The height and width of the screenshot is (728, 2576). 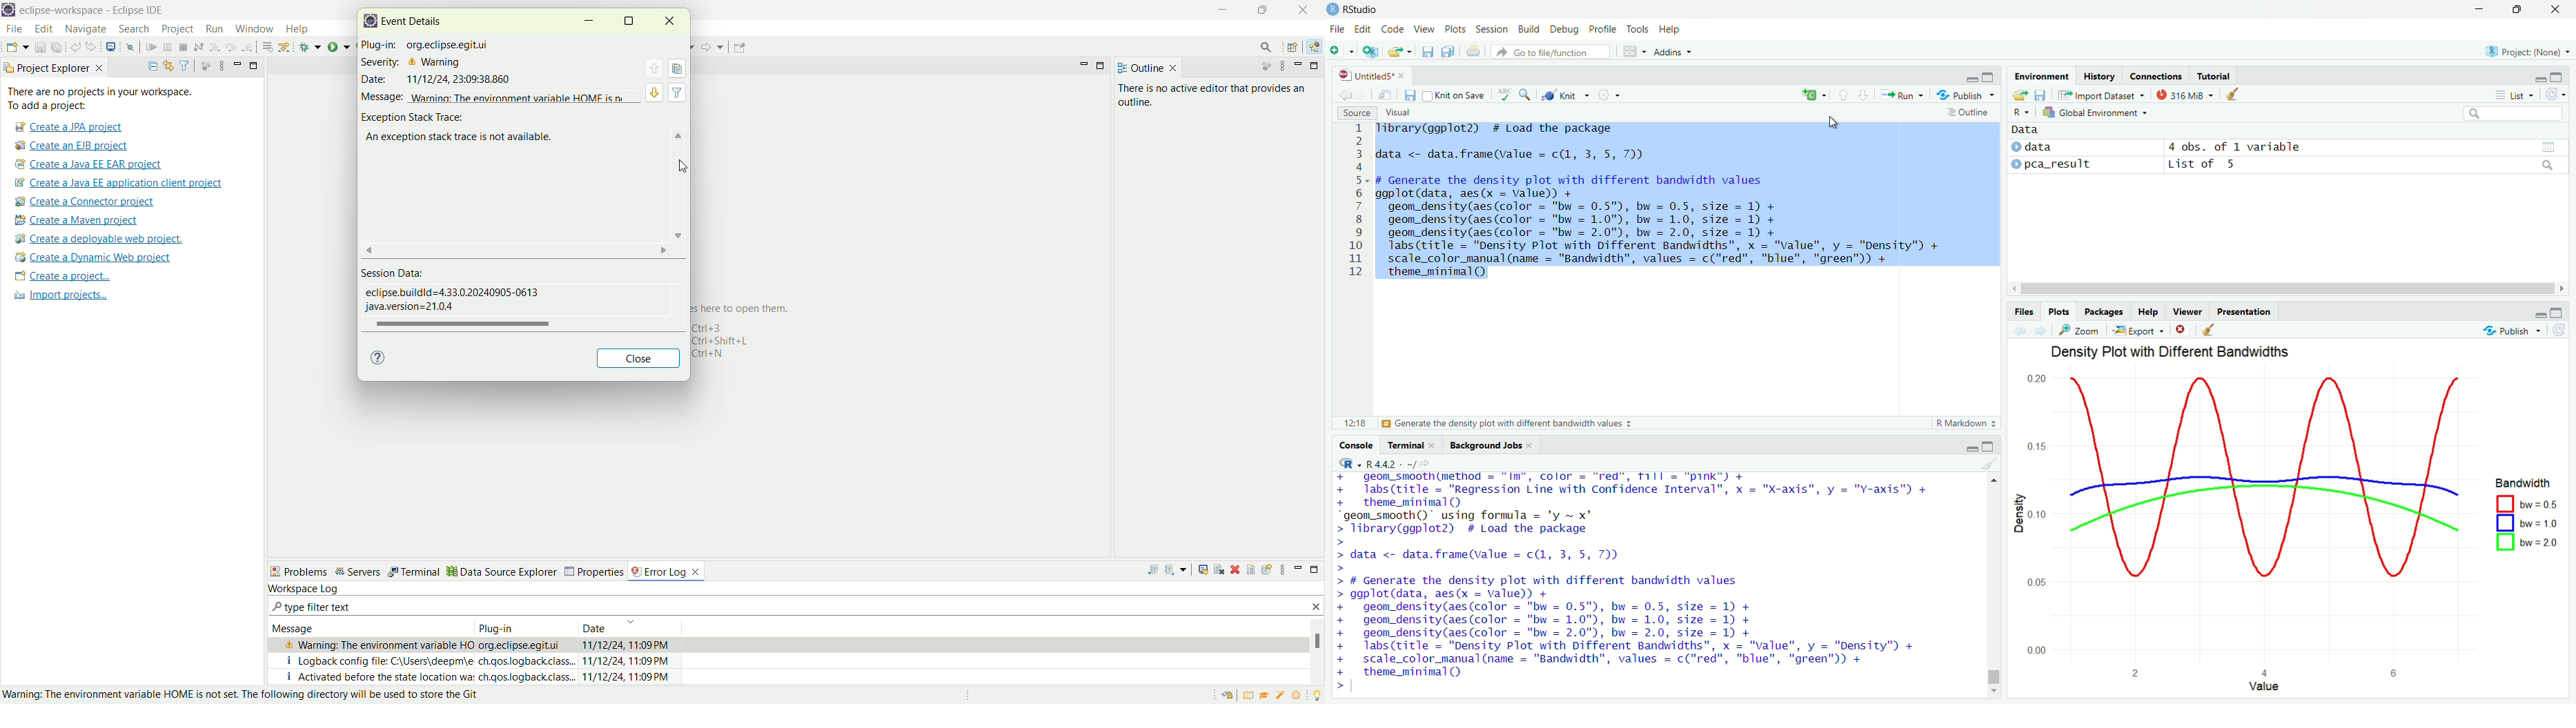 What do you see at coordinates (1643, 582) in the screenshot?
I see `+ geom_smooth(method = "Im", color = “red”, Till = "pink") +

+ labs(title = "Regression Line with Confidence Interval”, x = "X-axis", y = "Y-axis") +
+ theme_minimal QO

“geom_smooth()" using formula = 'y ~ x'

> library(ggplot2) # Load the package

>

> data <- data.frame(value = c(1, 3, 5, 7))

>

> # Generate the density plot with different bandwidth values

> ggplot(data, aes(x = Value)) +

+ geom_density(aes(color = "bw = 0.5"), bw = 0.5, size = 1) +

+ geom_density(aes(color = "bw = 1.0"), bw = 1.0, size = 1) +

+ geom_density(aes(color = "bw = 2.0"), bw = 2.0, size = 1) +

+ labs(title = "Density Plot with Different Bandwidths", x = "value", y = "Density") +
+ scale_color_manual(name = "Bandwidth", values = c("red", "blue", "green")) +

+ theme_minimal OQ

>|` at bounding box center [1643, 582].